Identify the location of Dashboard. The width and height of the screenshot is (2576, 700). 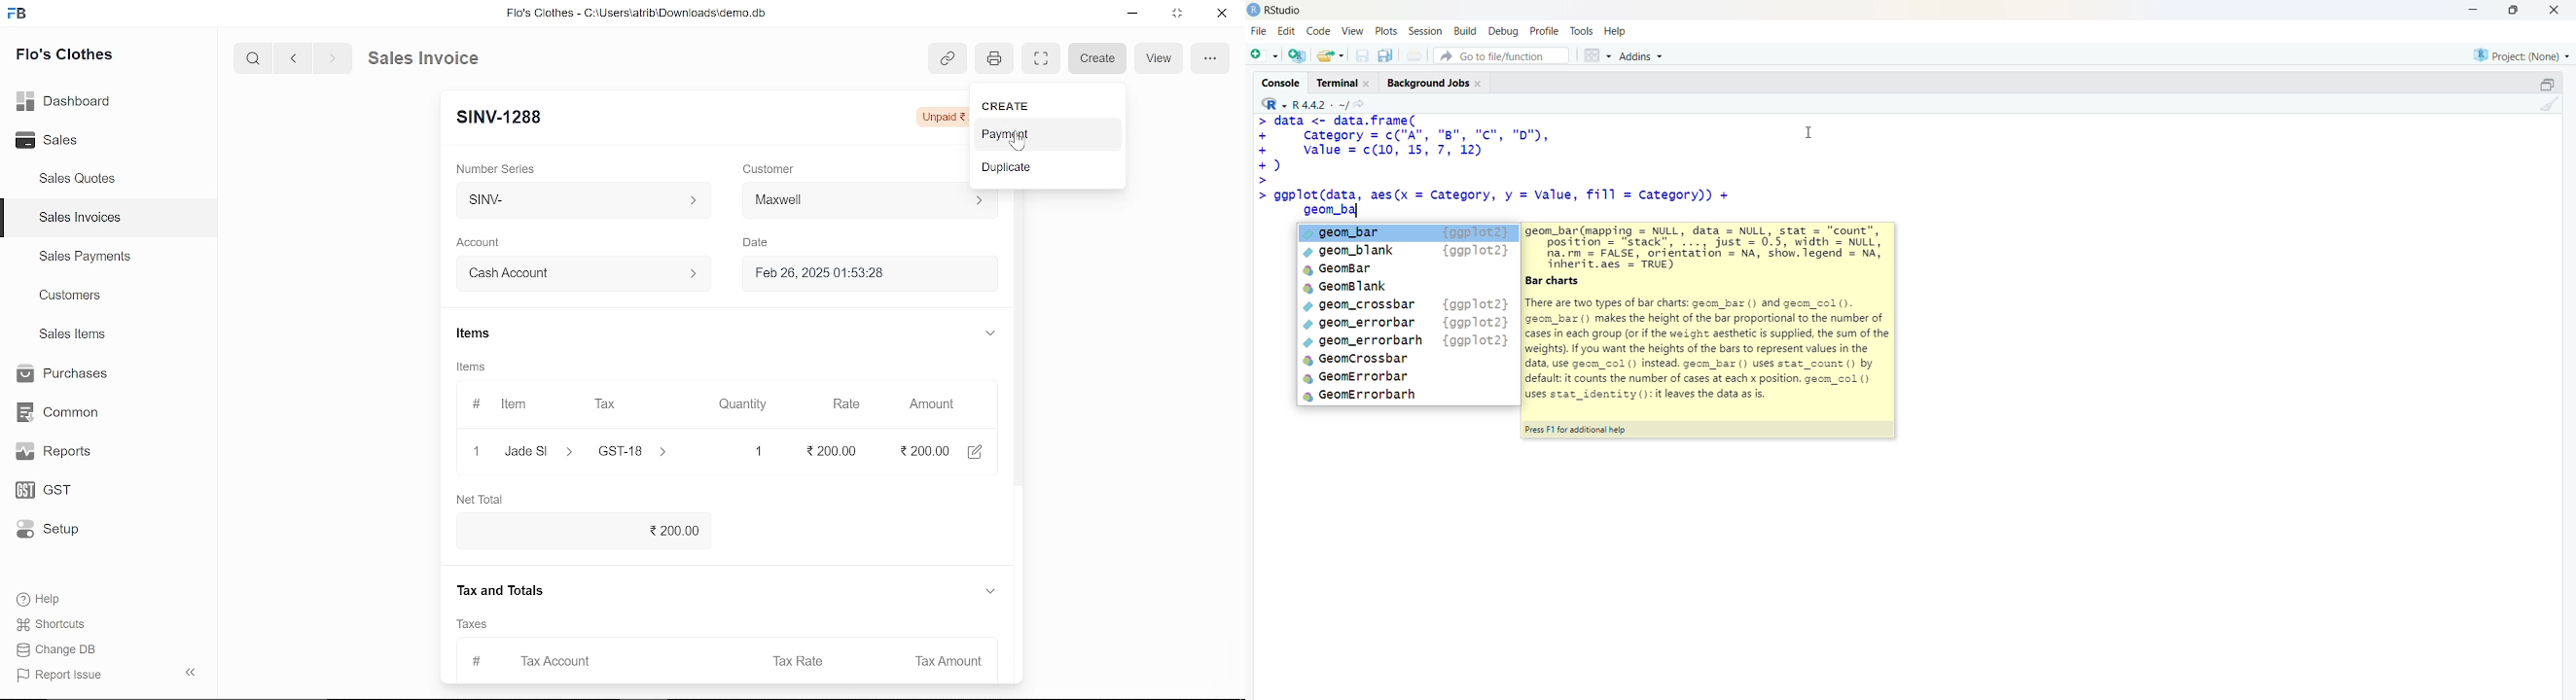
(68, 100).